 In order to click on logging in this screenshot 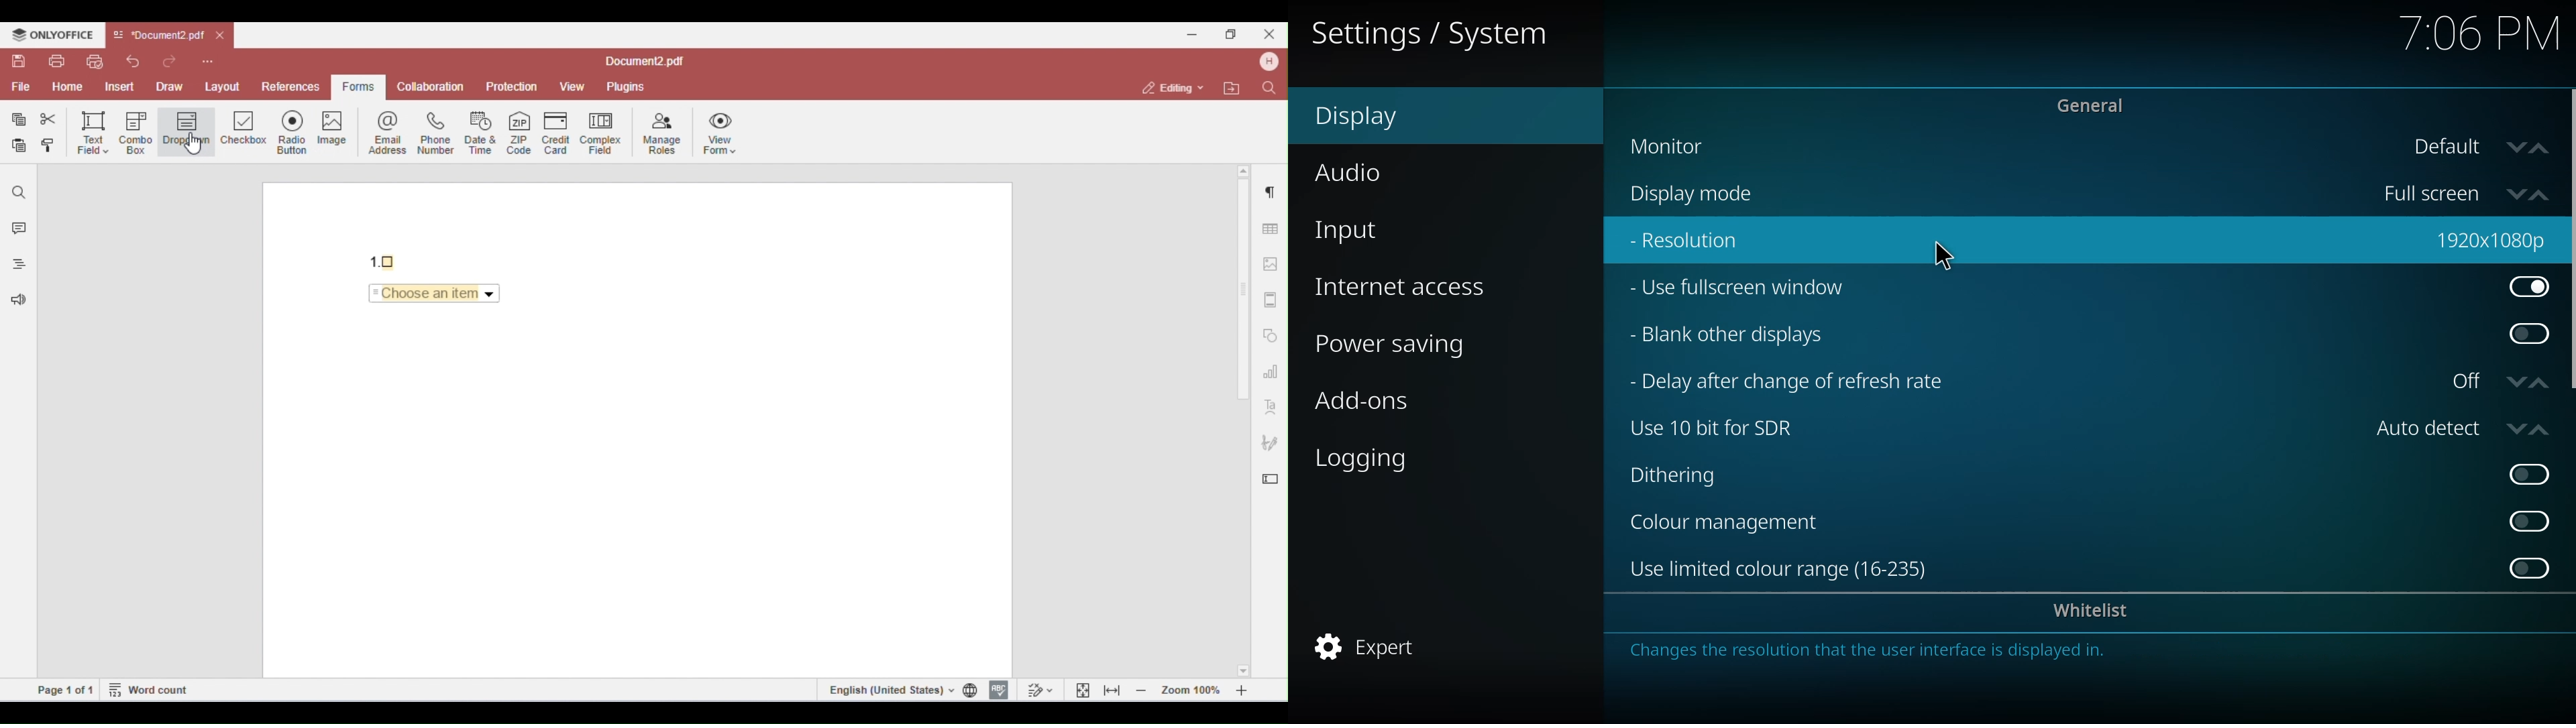, I will do `click(1370, 462)`.